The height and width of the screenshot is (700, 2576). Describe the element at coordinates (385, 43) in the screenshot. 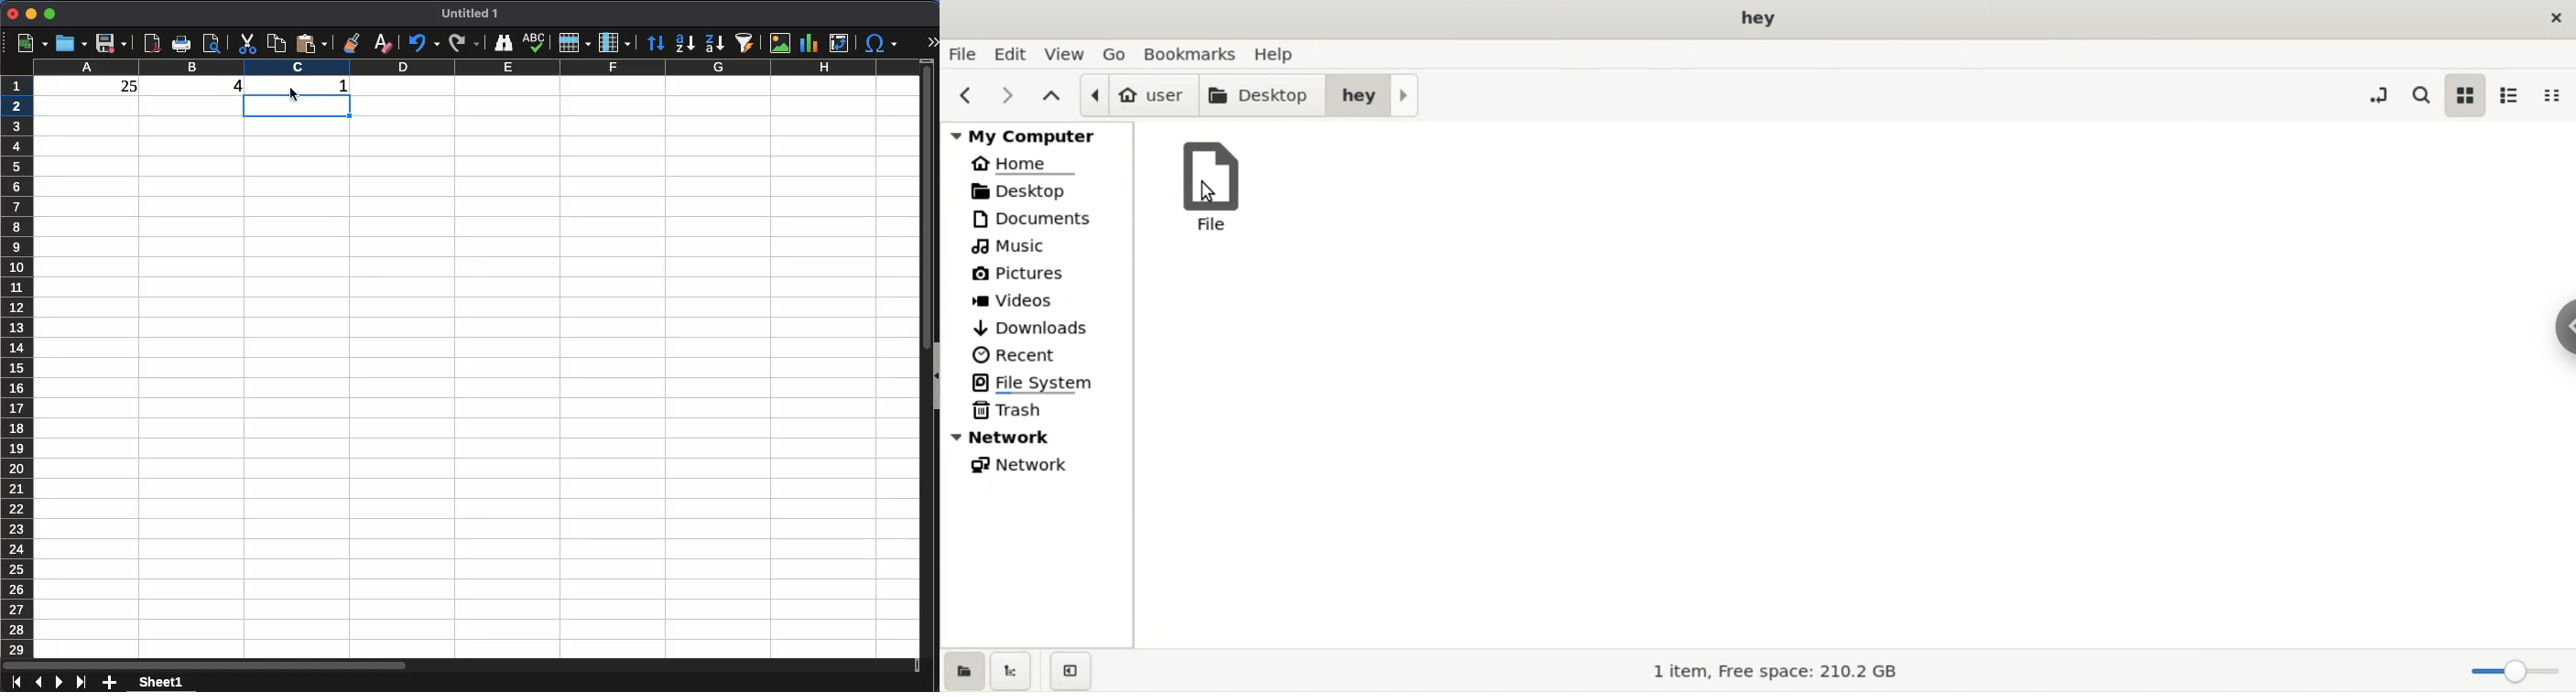

I see `clear formatting` at that location.